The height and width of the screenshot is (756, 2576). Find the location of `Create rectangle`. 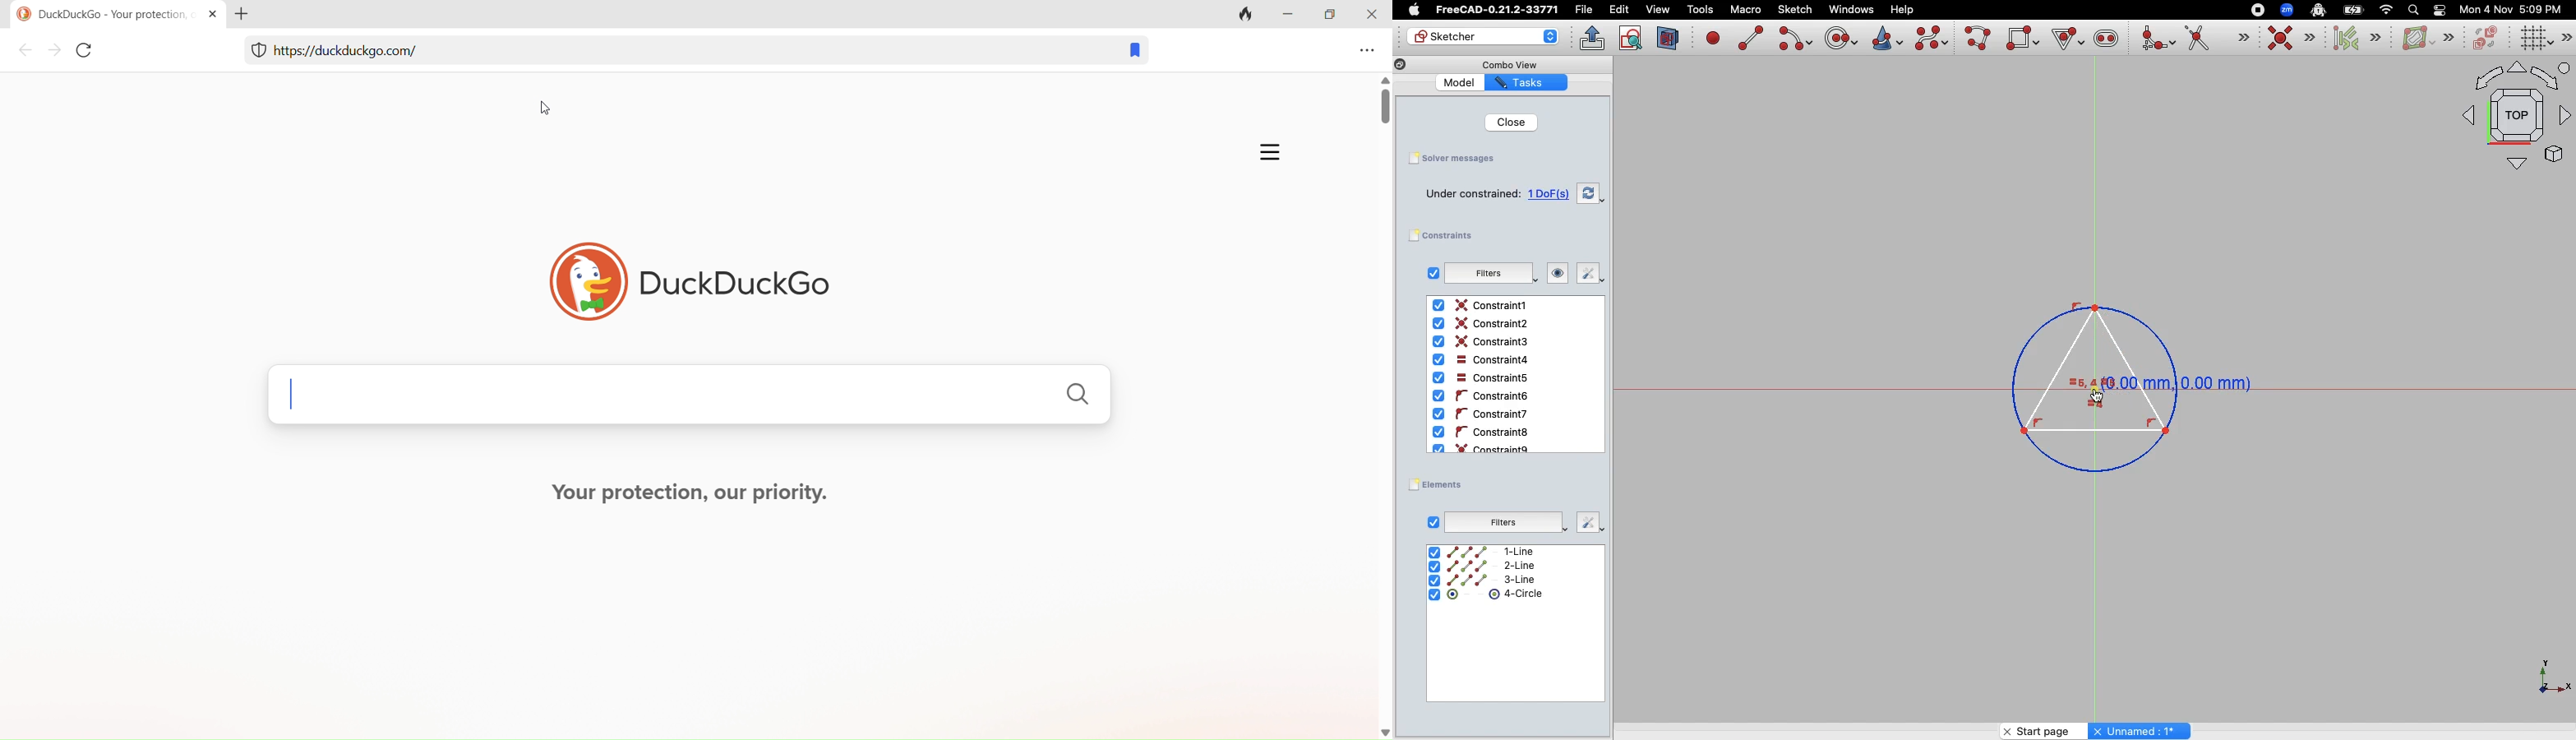

Create rectangle is located at coordinates (2023, 38).